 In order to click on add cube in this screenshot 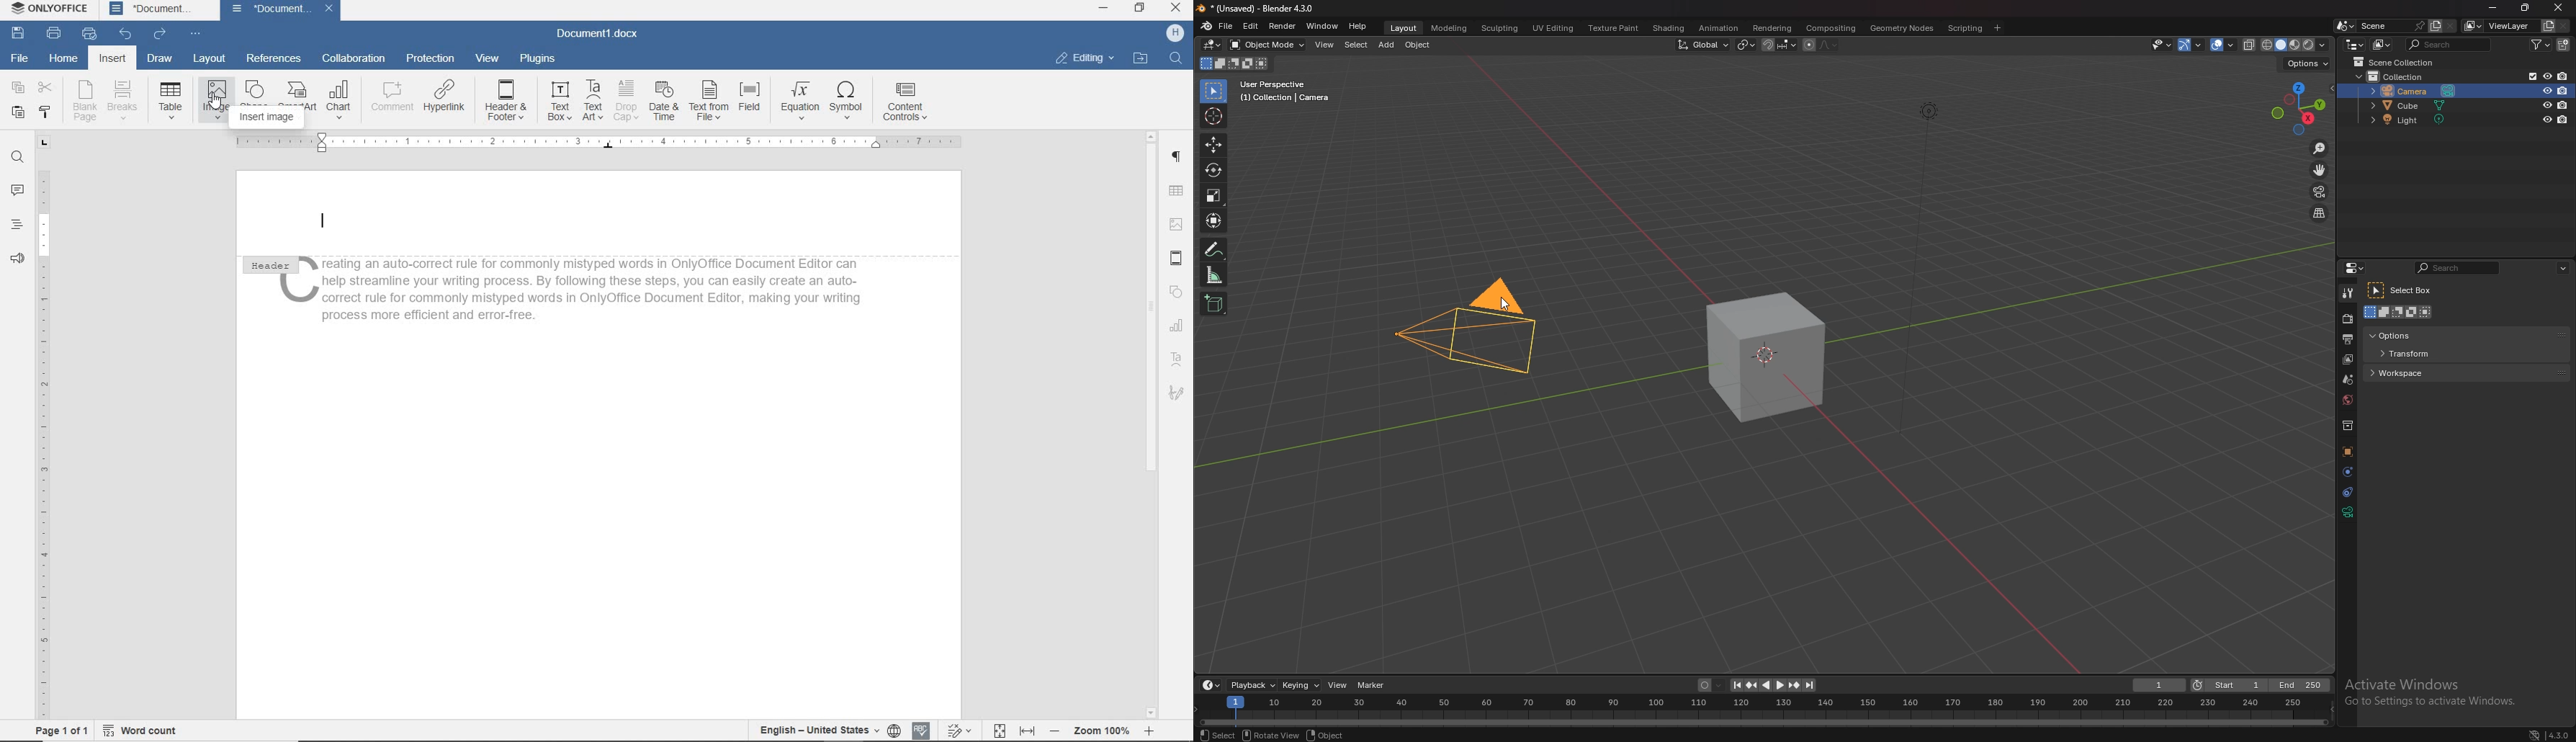, I will do `click(1211, 304)`.